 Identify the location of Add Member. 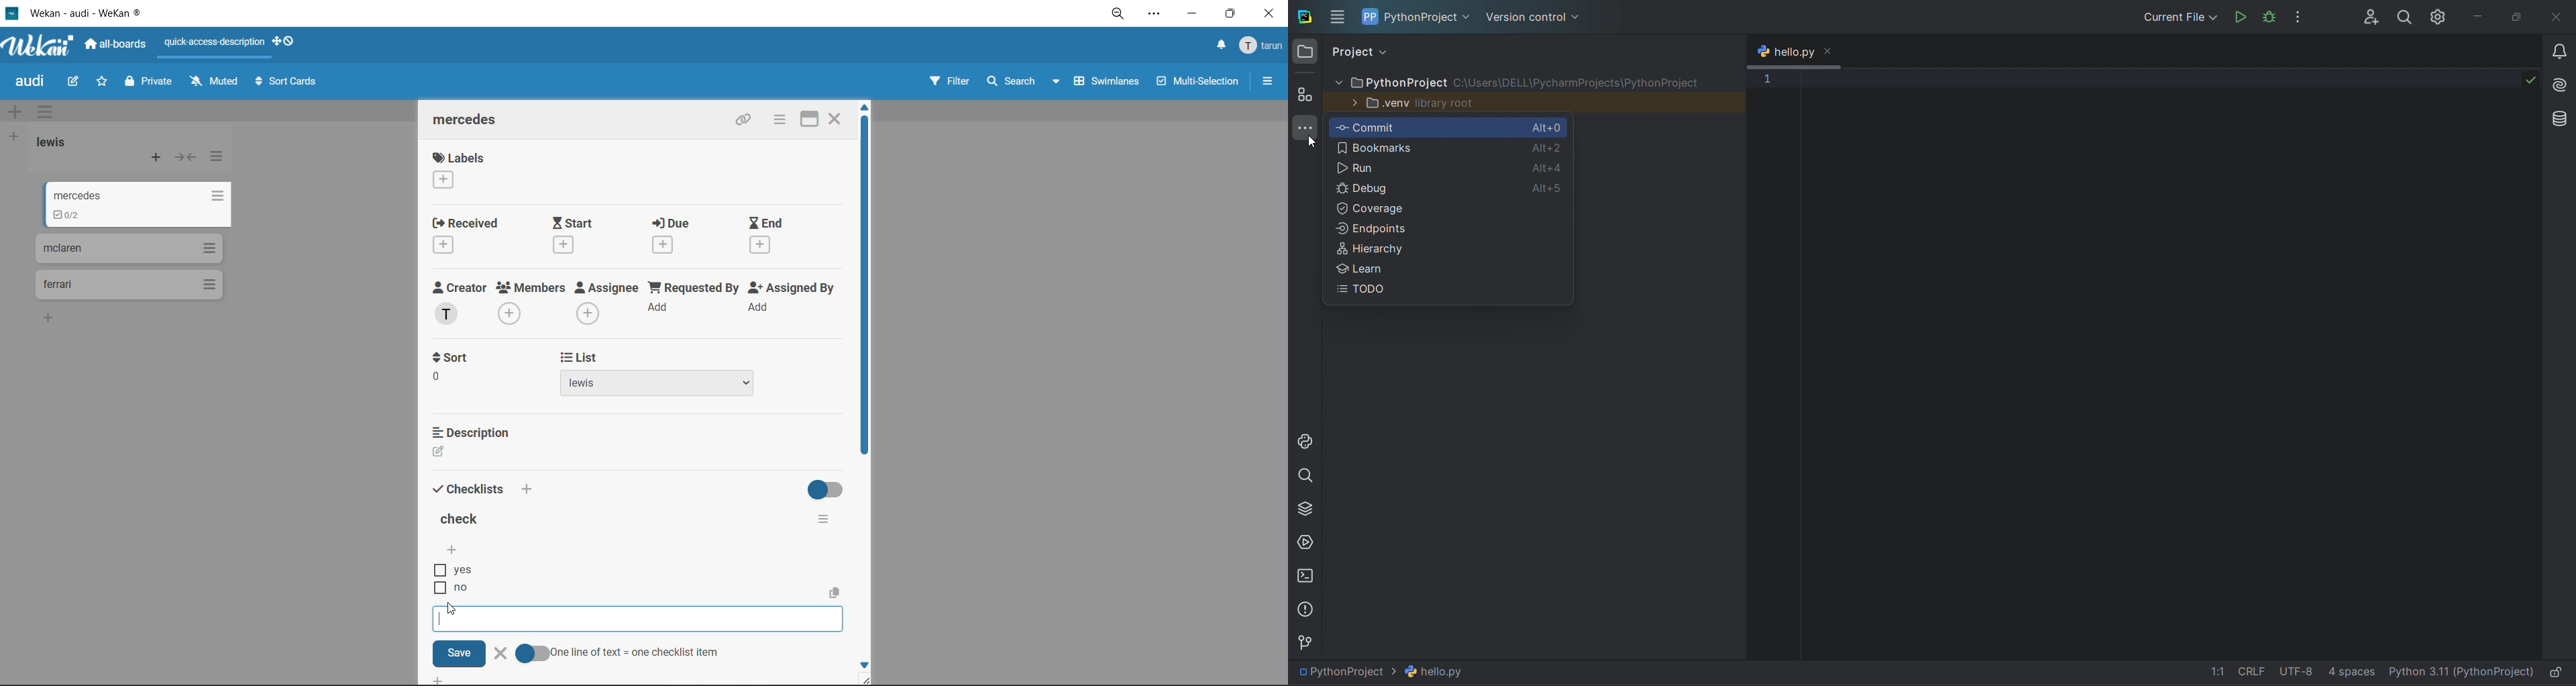
(511, 315).